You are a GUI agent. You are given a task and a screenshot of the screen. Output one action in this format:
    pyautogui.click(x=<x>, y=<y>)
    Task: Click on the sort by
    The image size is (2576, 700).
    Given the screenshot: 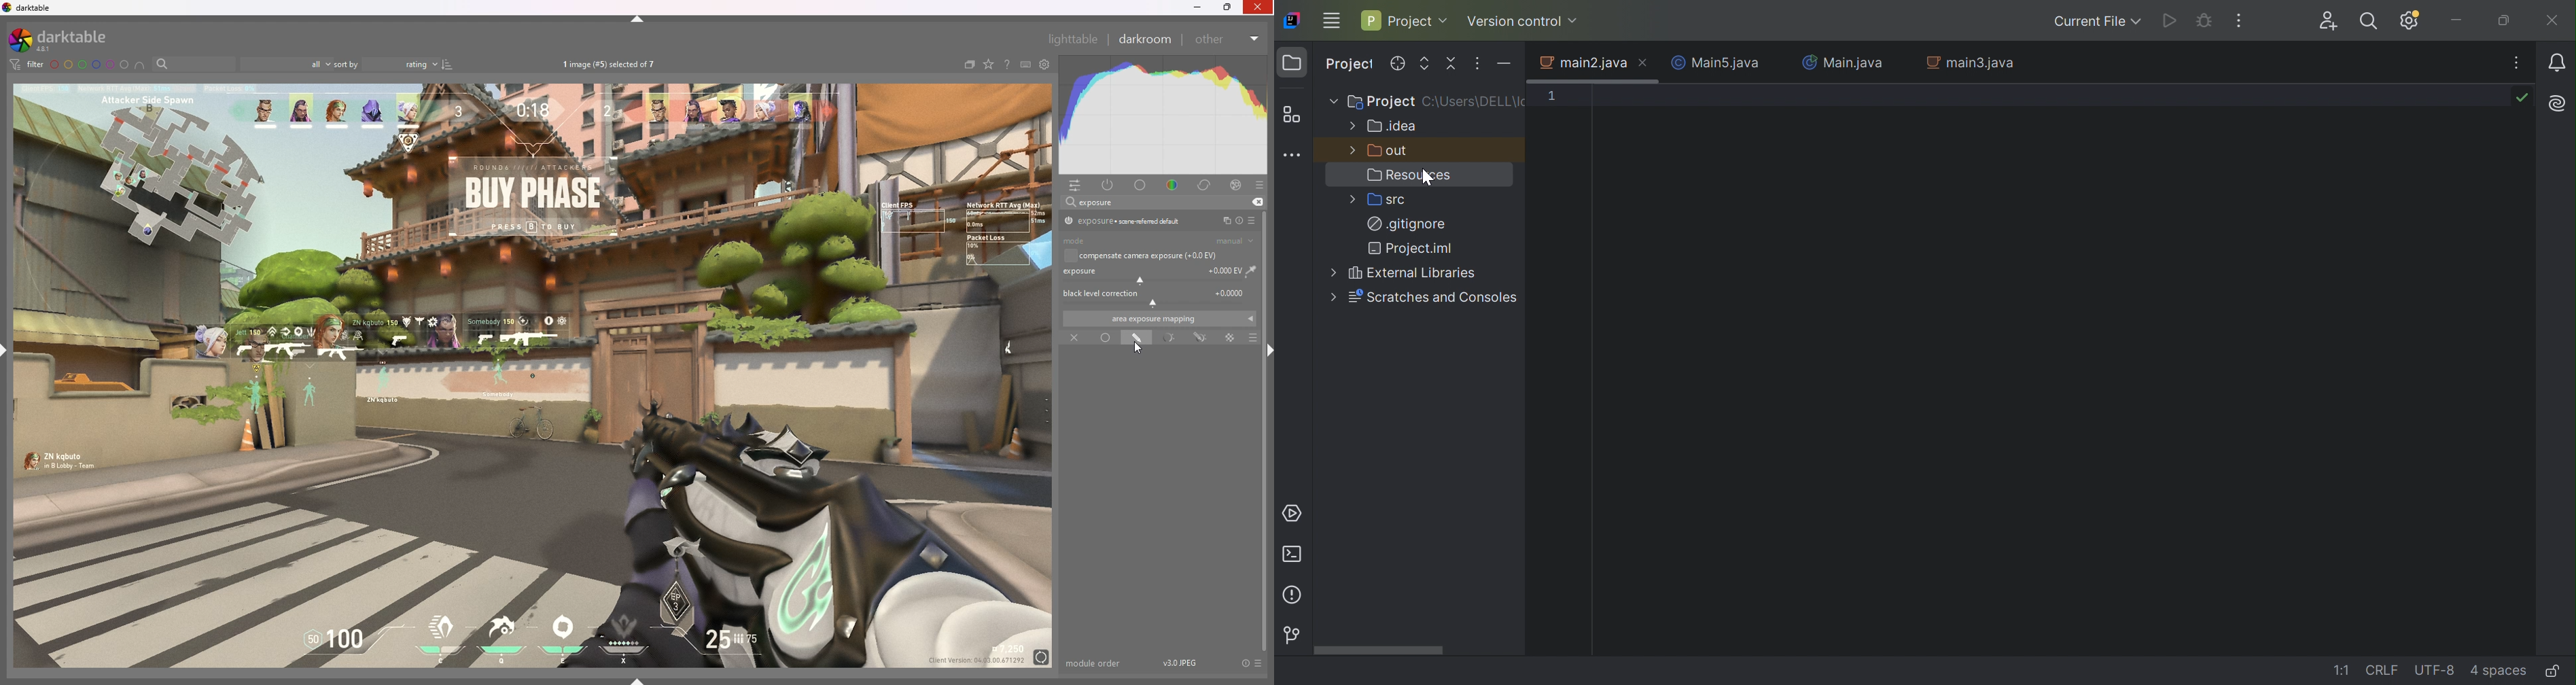 What is the action you would take?
    pyautogui.click(x=387, y=64)
    